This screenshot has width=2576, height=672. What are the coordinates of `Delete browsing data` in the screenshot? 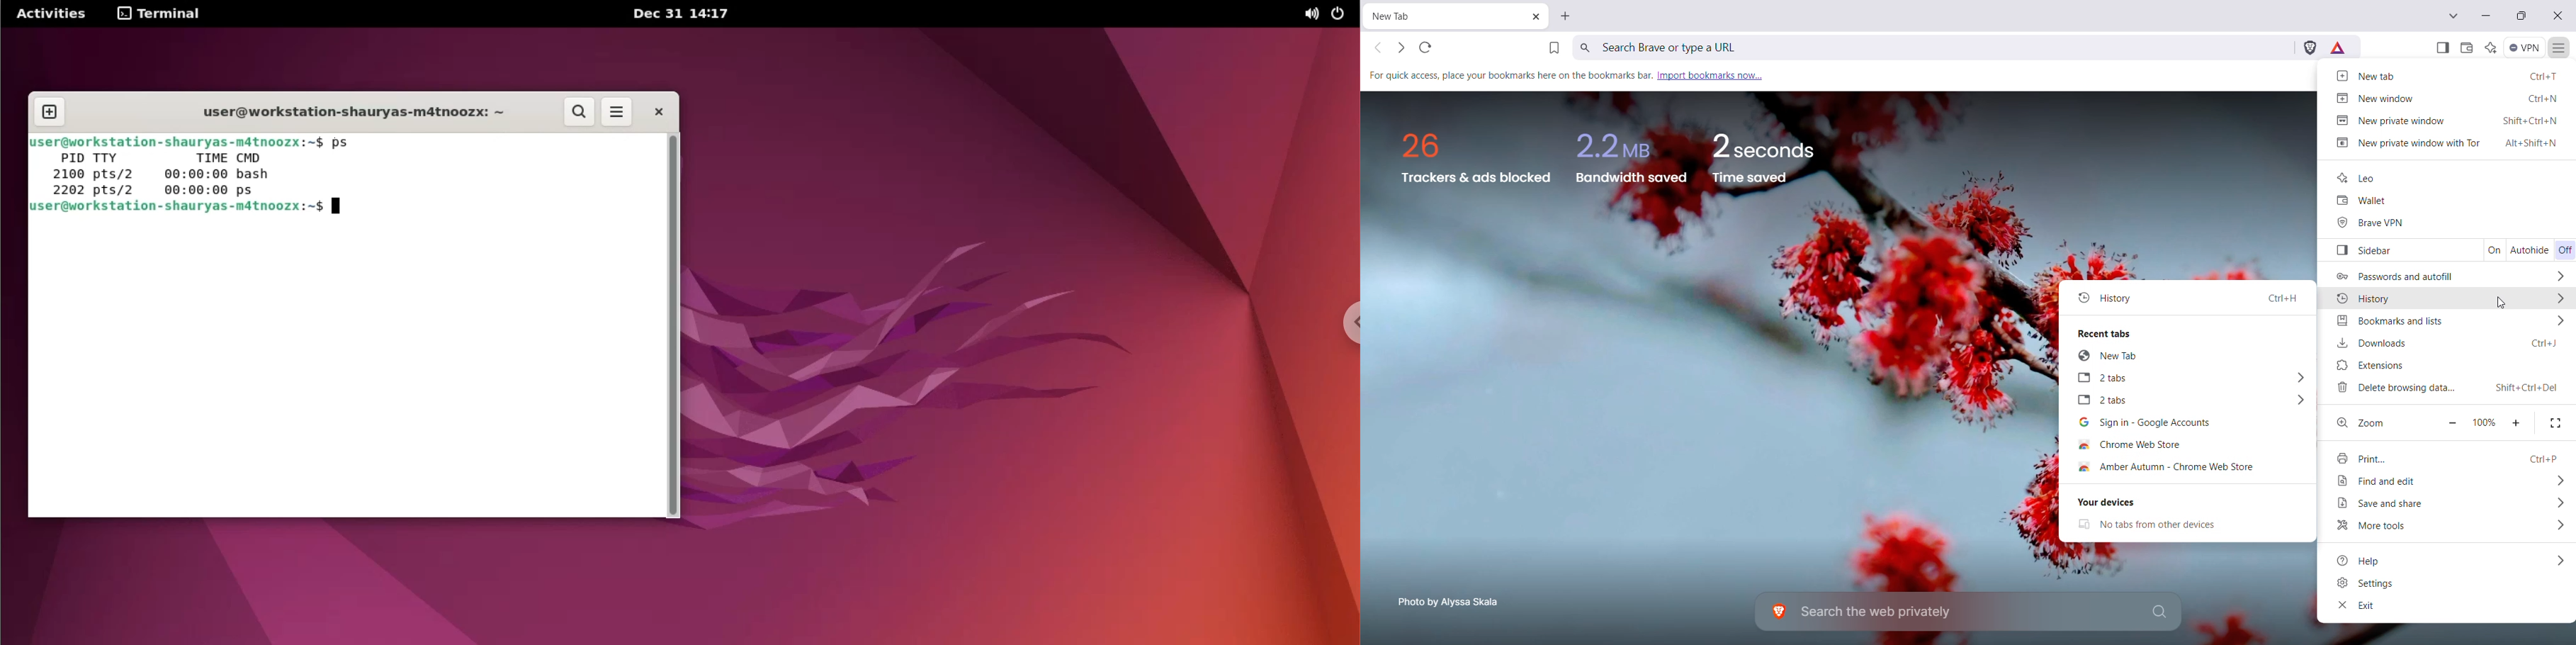 It's located at (2448, 388).